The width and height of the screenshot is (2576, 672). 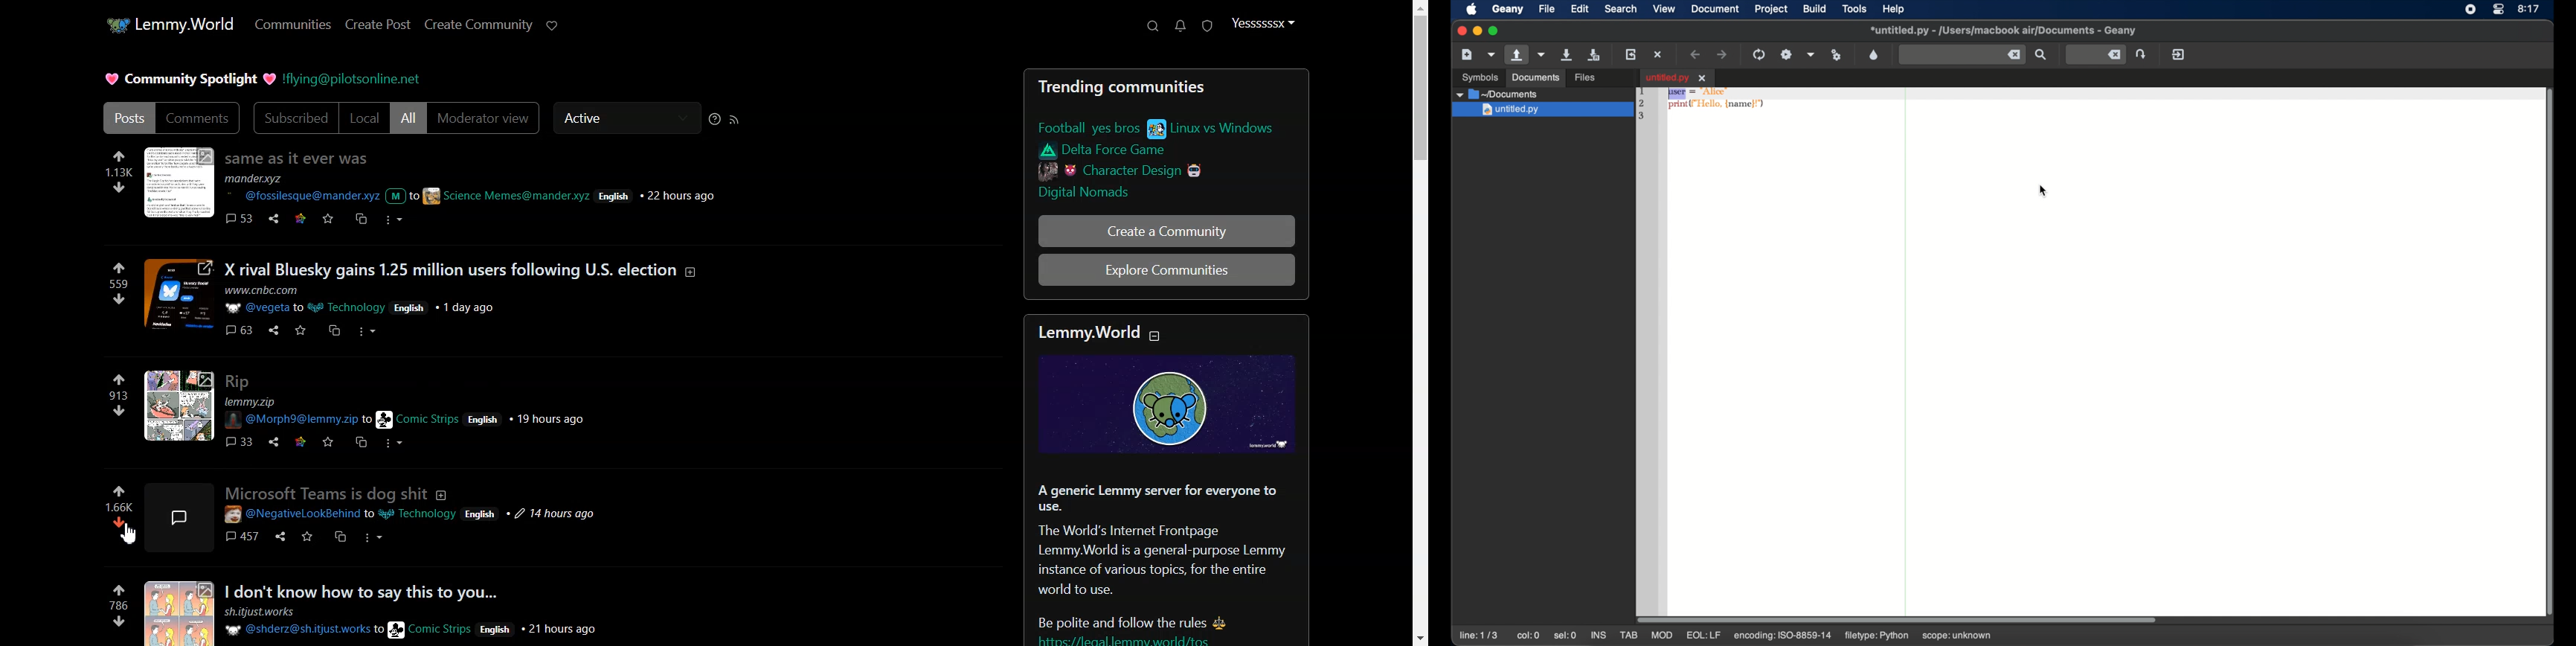 I want to click on save, so click(x=308, y=537).